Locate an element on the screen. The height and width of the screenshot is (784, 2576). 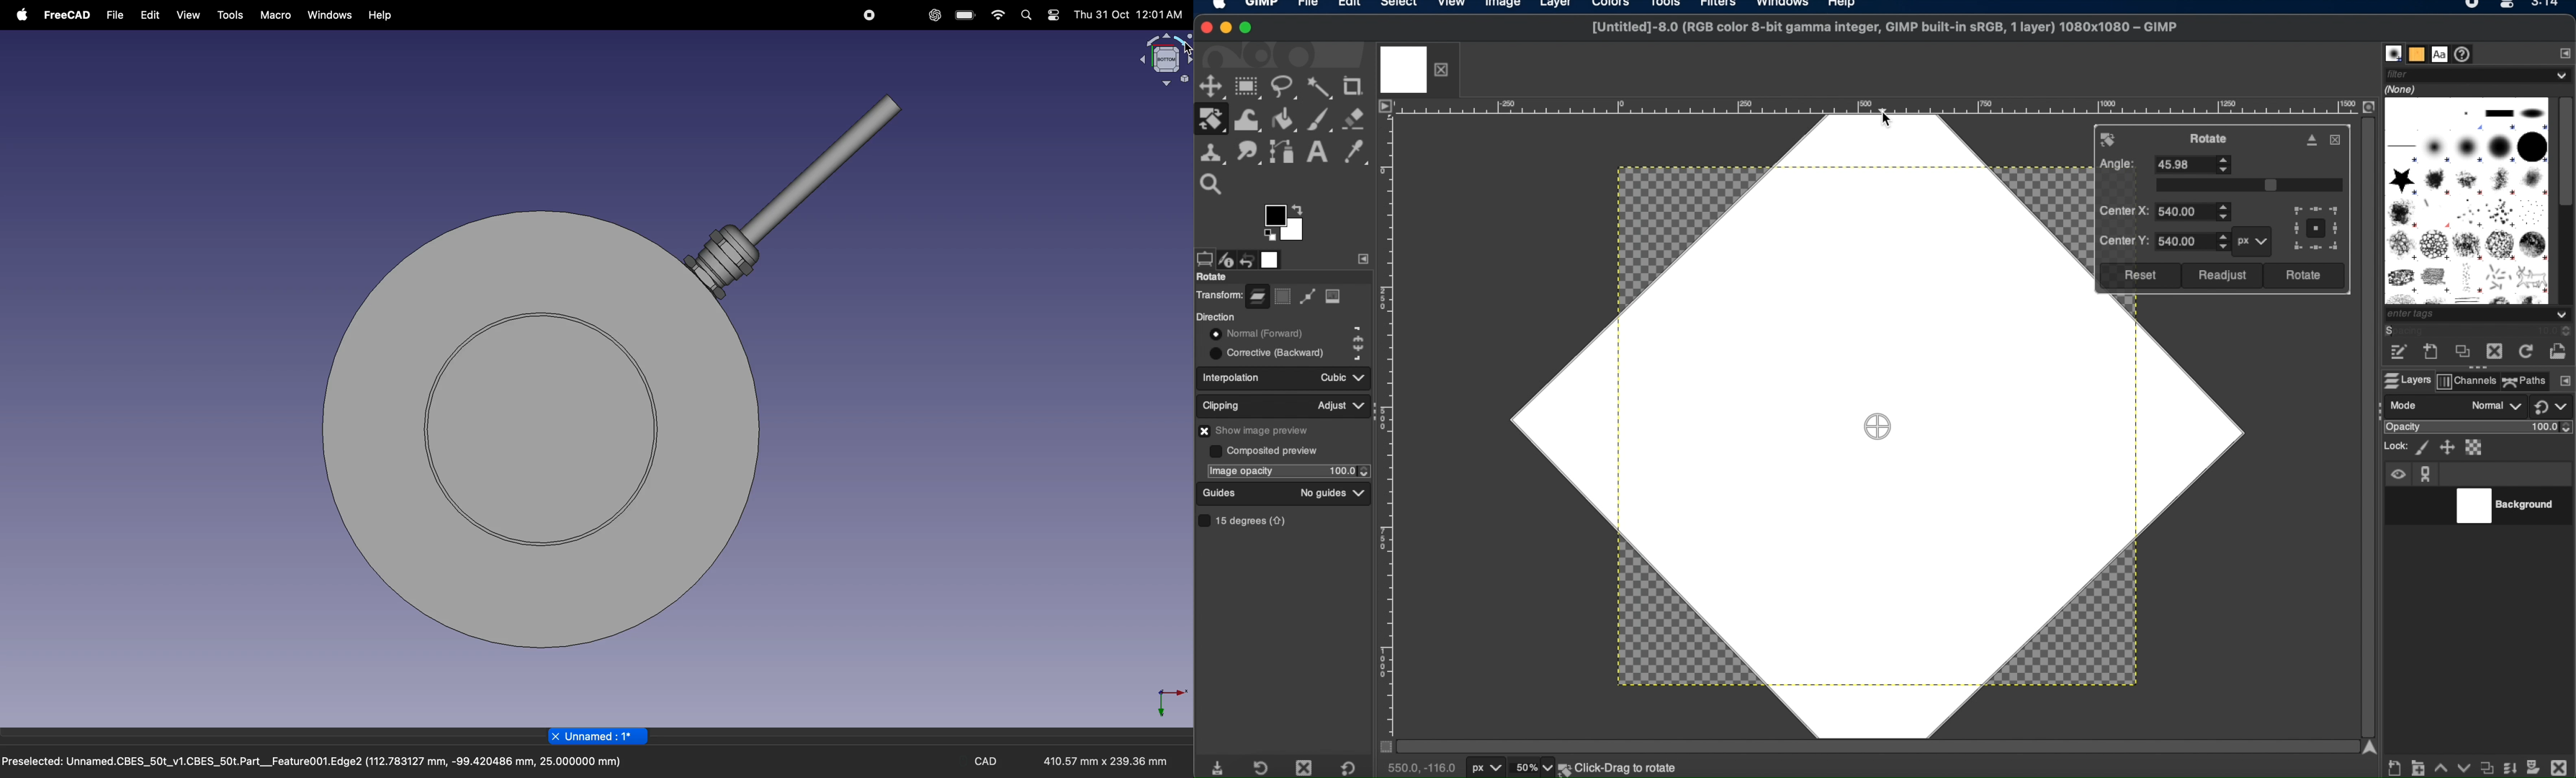
margin is located at coordinates (1390, 422).